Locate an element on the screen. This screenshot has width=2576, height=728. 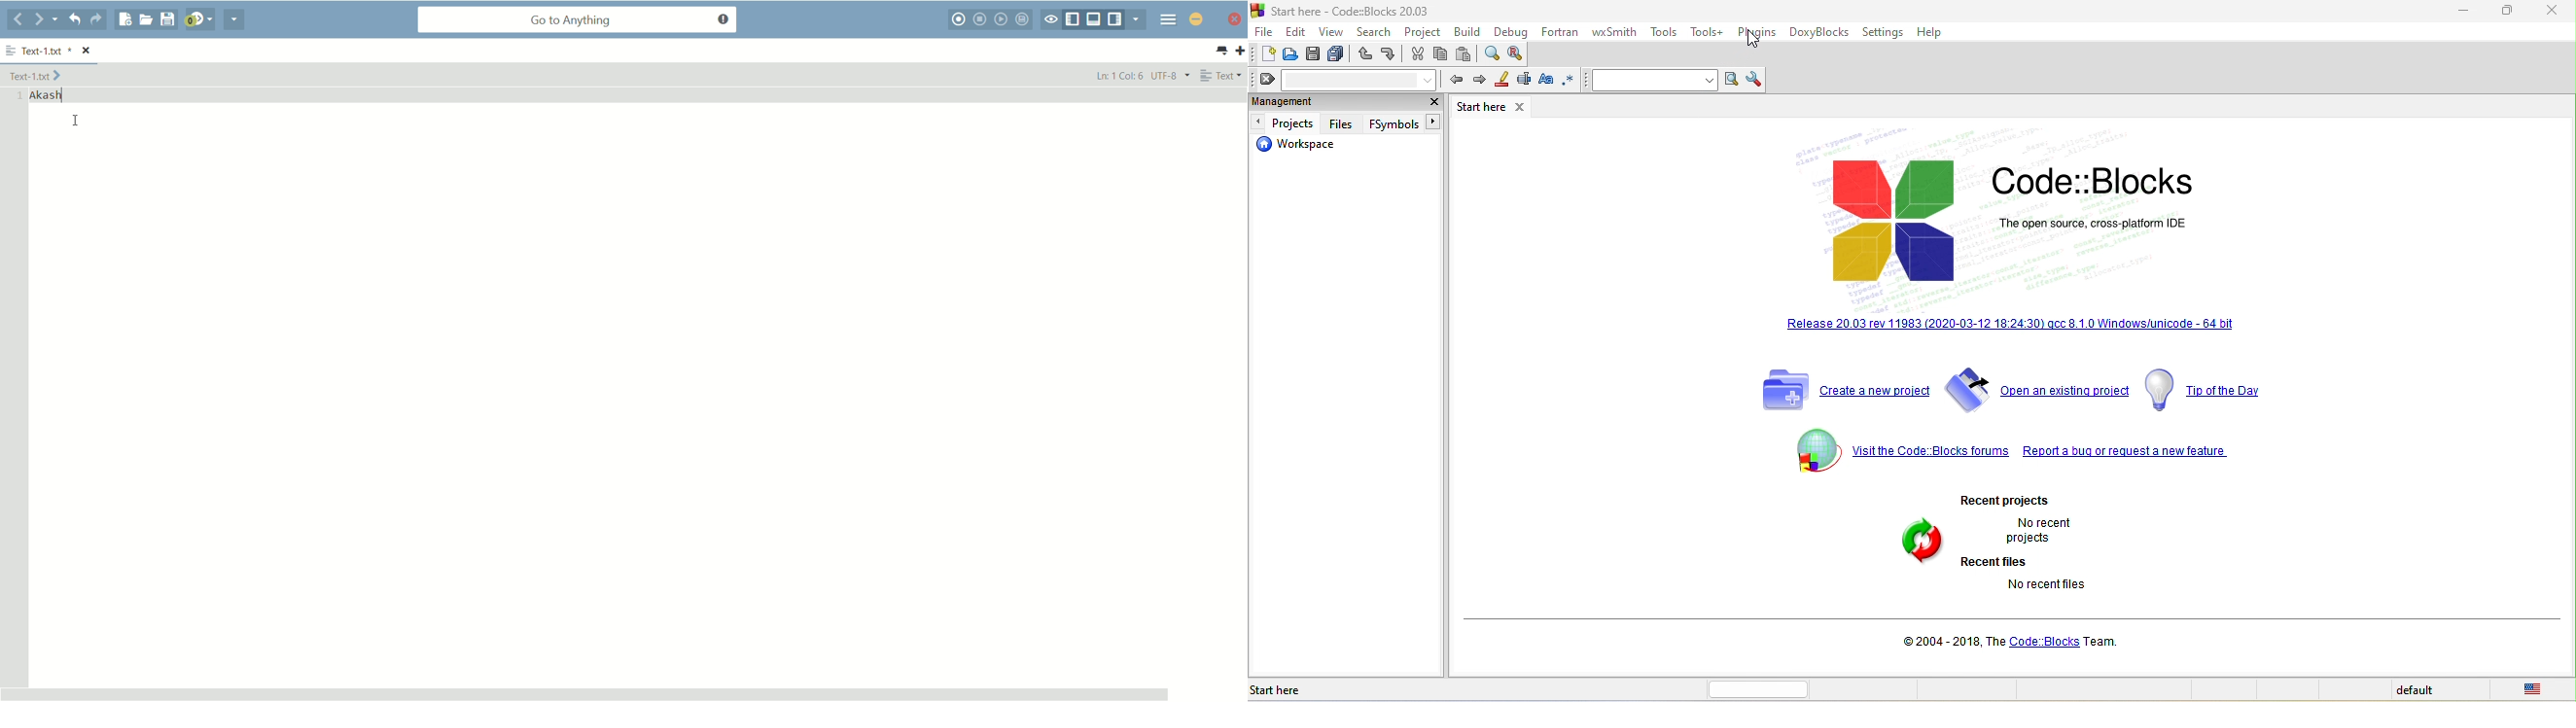
project is located at coordinates (1418, 30).